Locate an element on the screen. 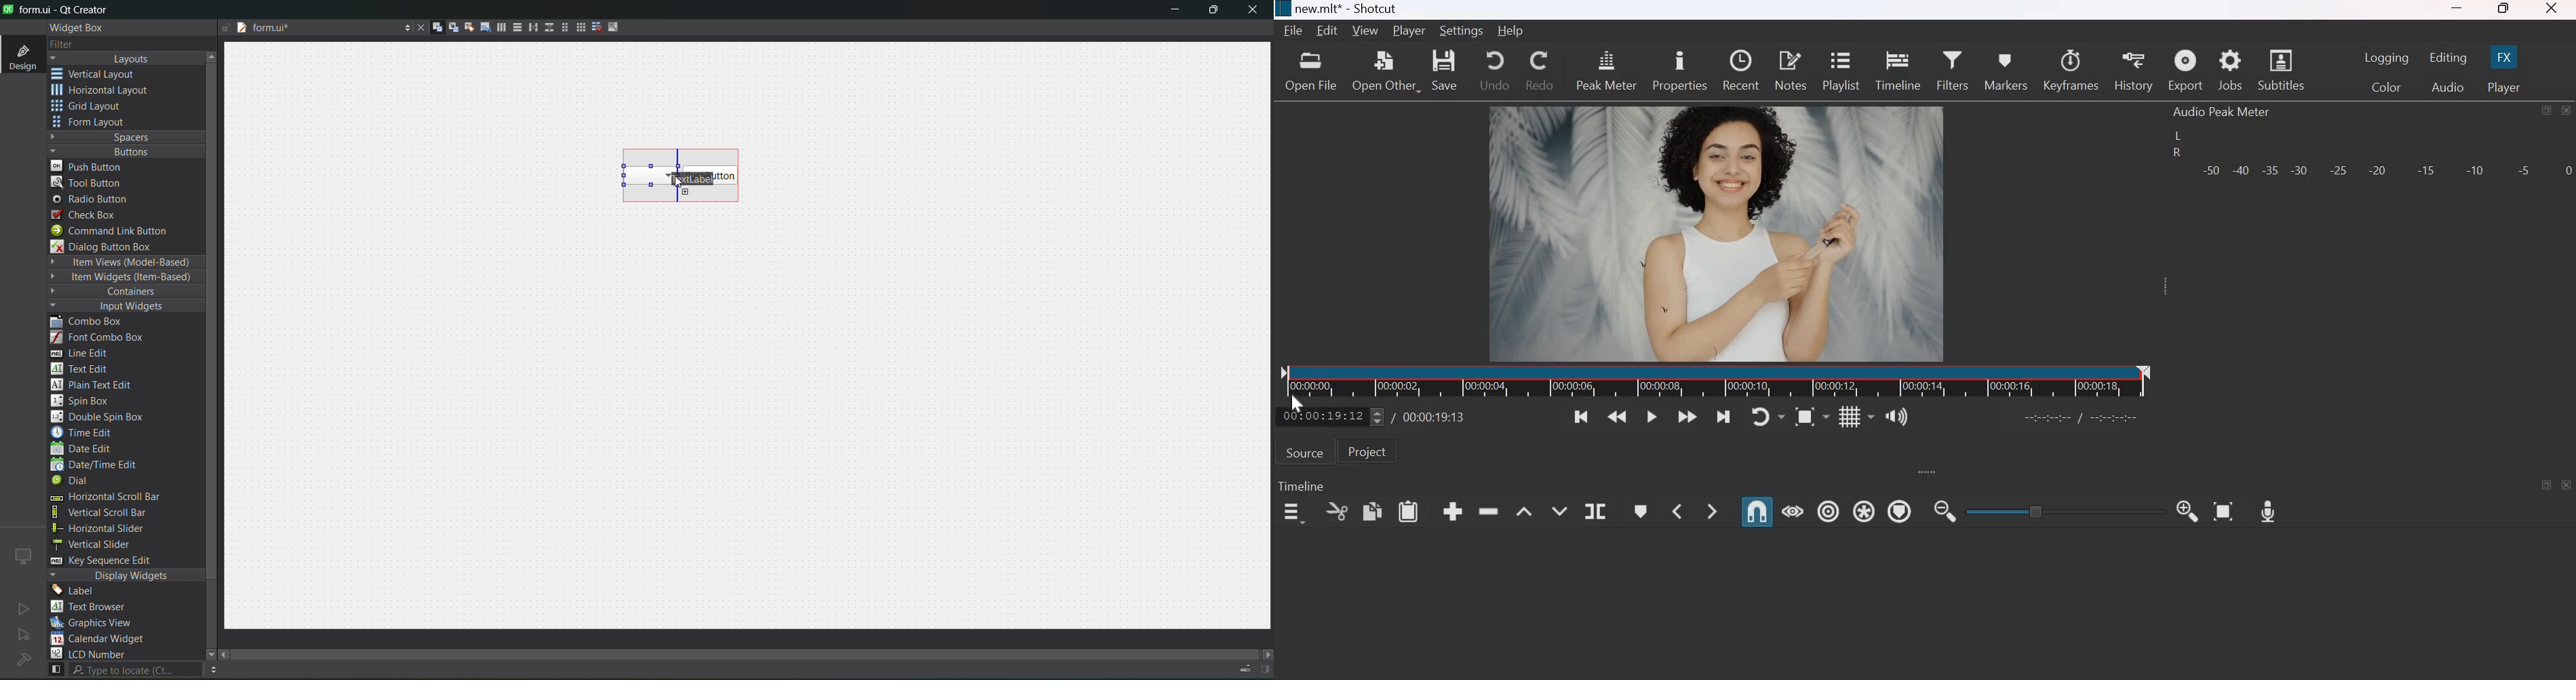 This screenshot has height=700, width=2576. File is located at coordinates (1295, 31).